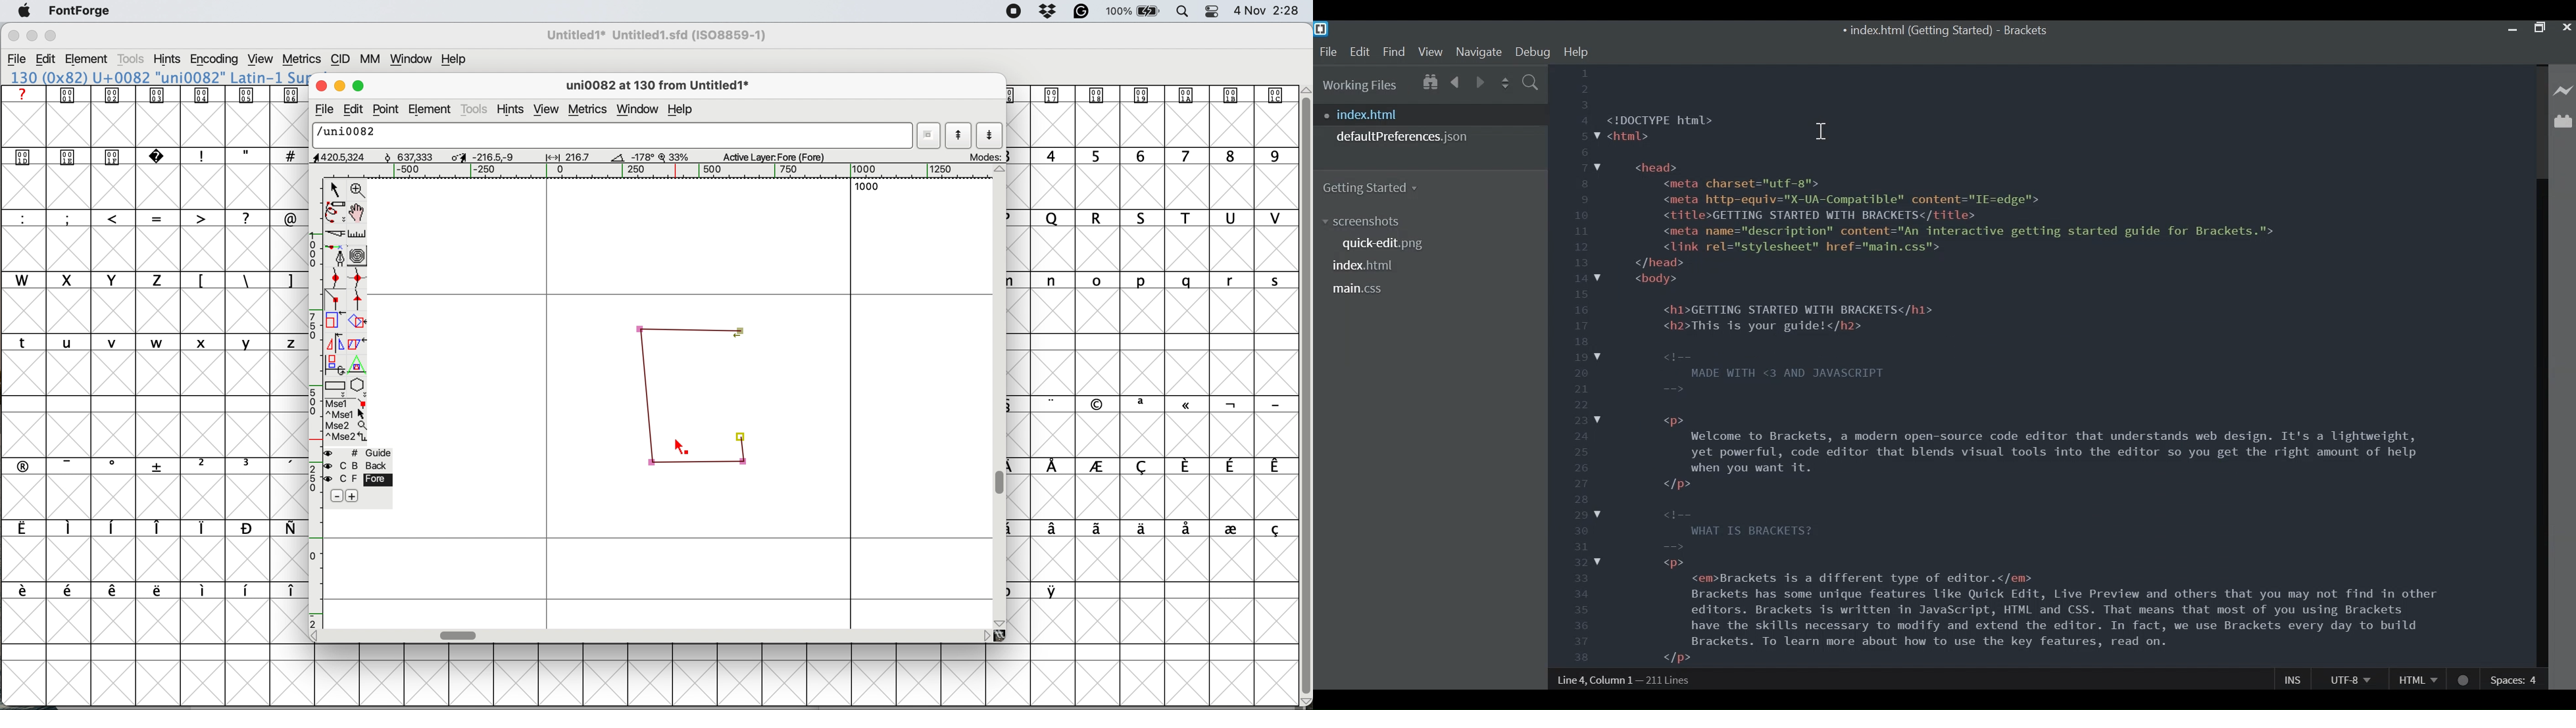 This screenshot has height=728, width=2576. Describe the element at coordinates (80, 10) in the screenshot. I see `fontforge` at that location.